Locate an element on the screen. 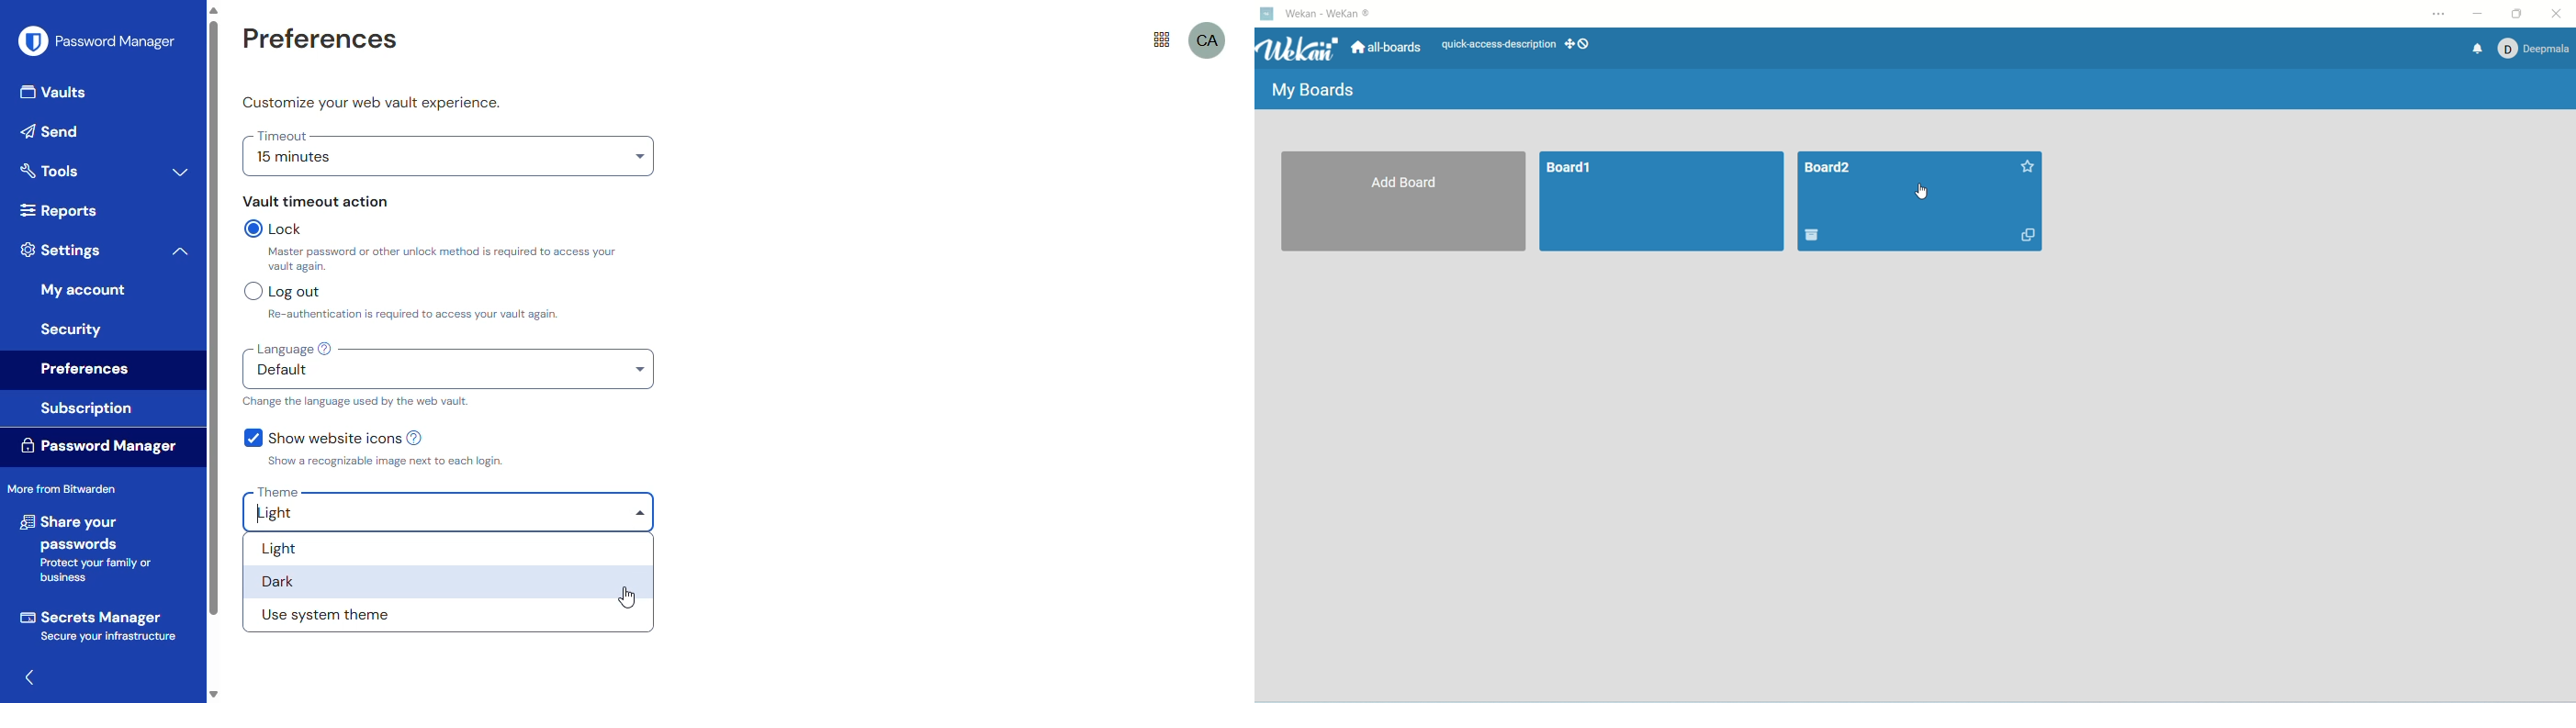 Image resolution: width=2576 pixels, height=728 pixels. my account is located at coordinates (84, 290).